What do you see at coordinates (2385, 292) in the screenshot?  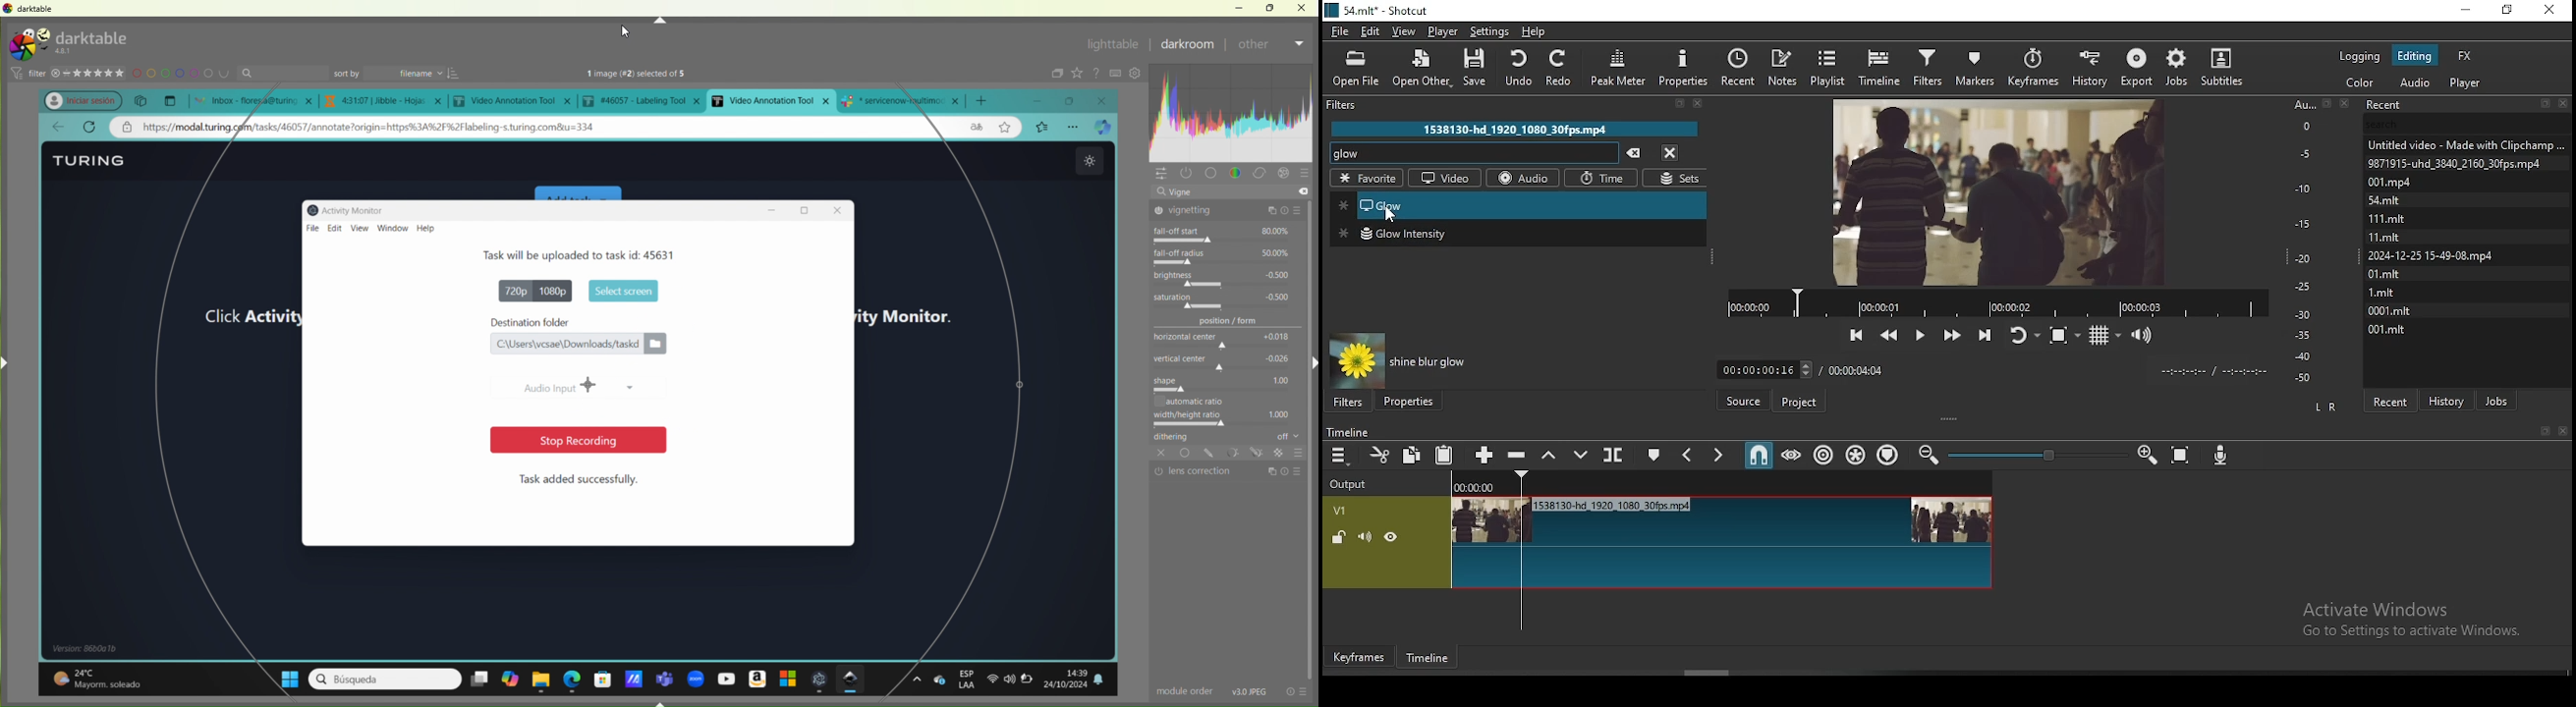 I see `1.mlt` at bounding box center [2385, 292].